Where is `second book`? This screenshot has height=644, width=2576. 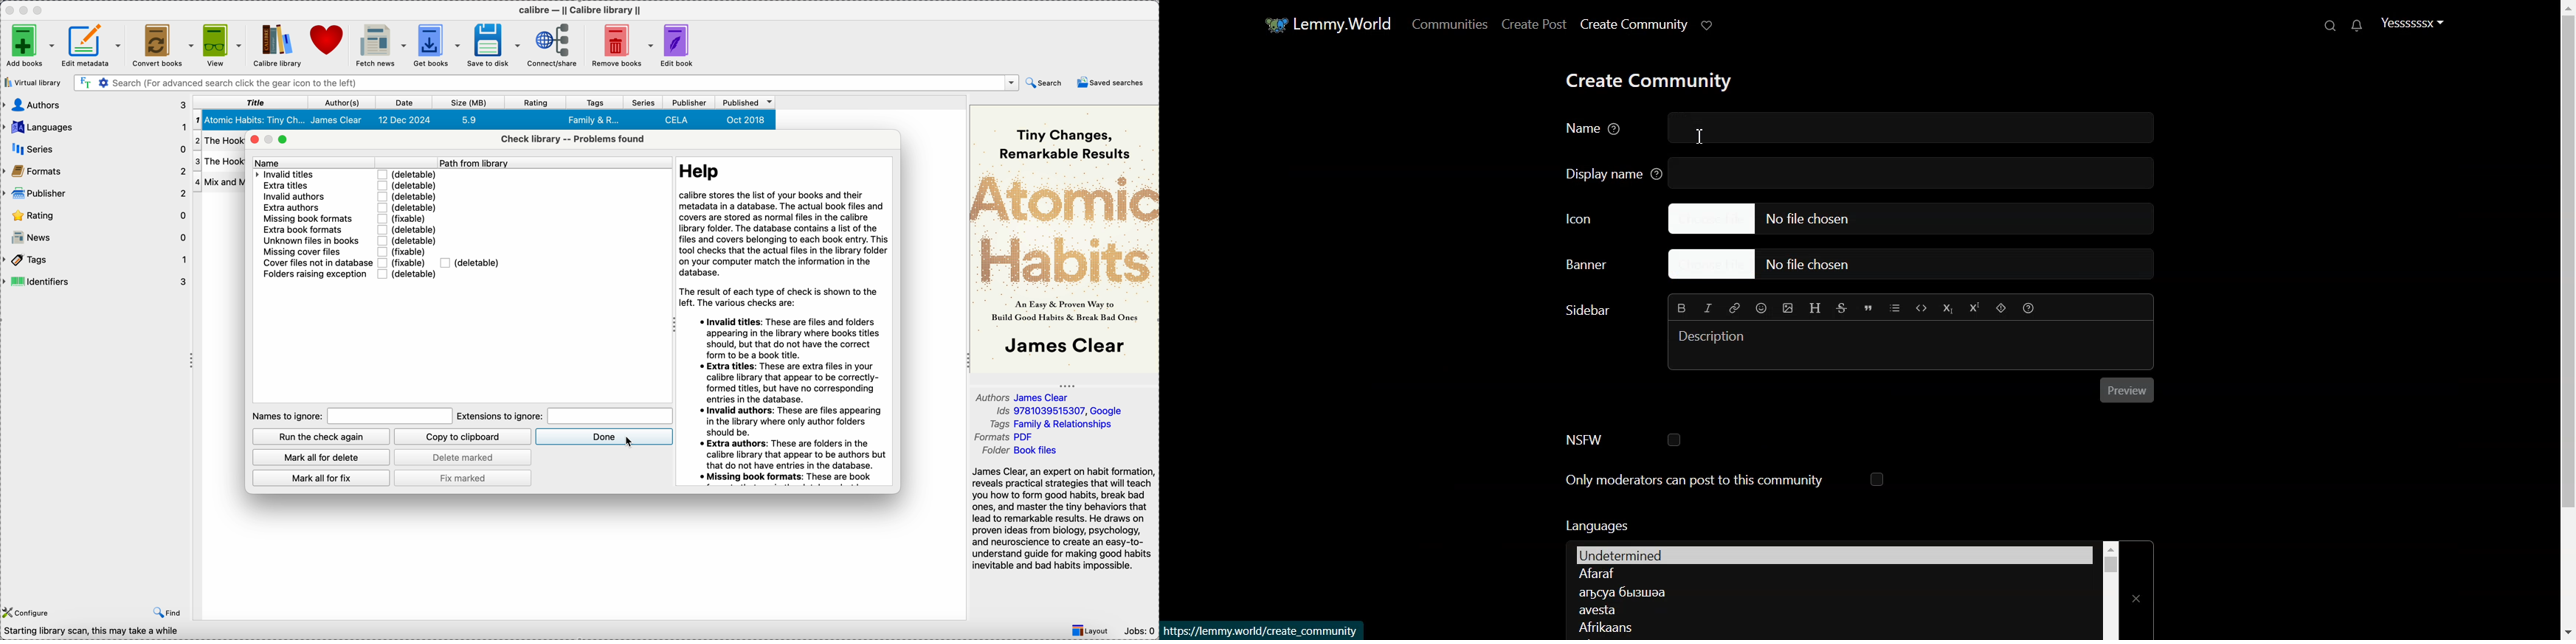
second book is located at coordinates (215, 143).